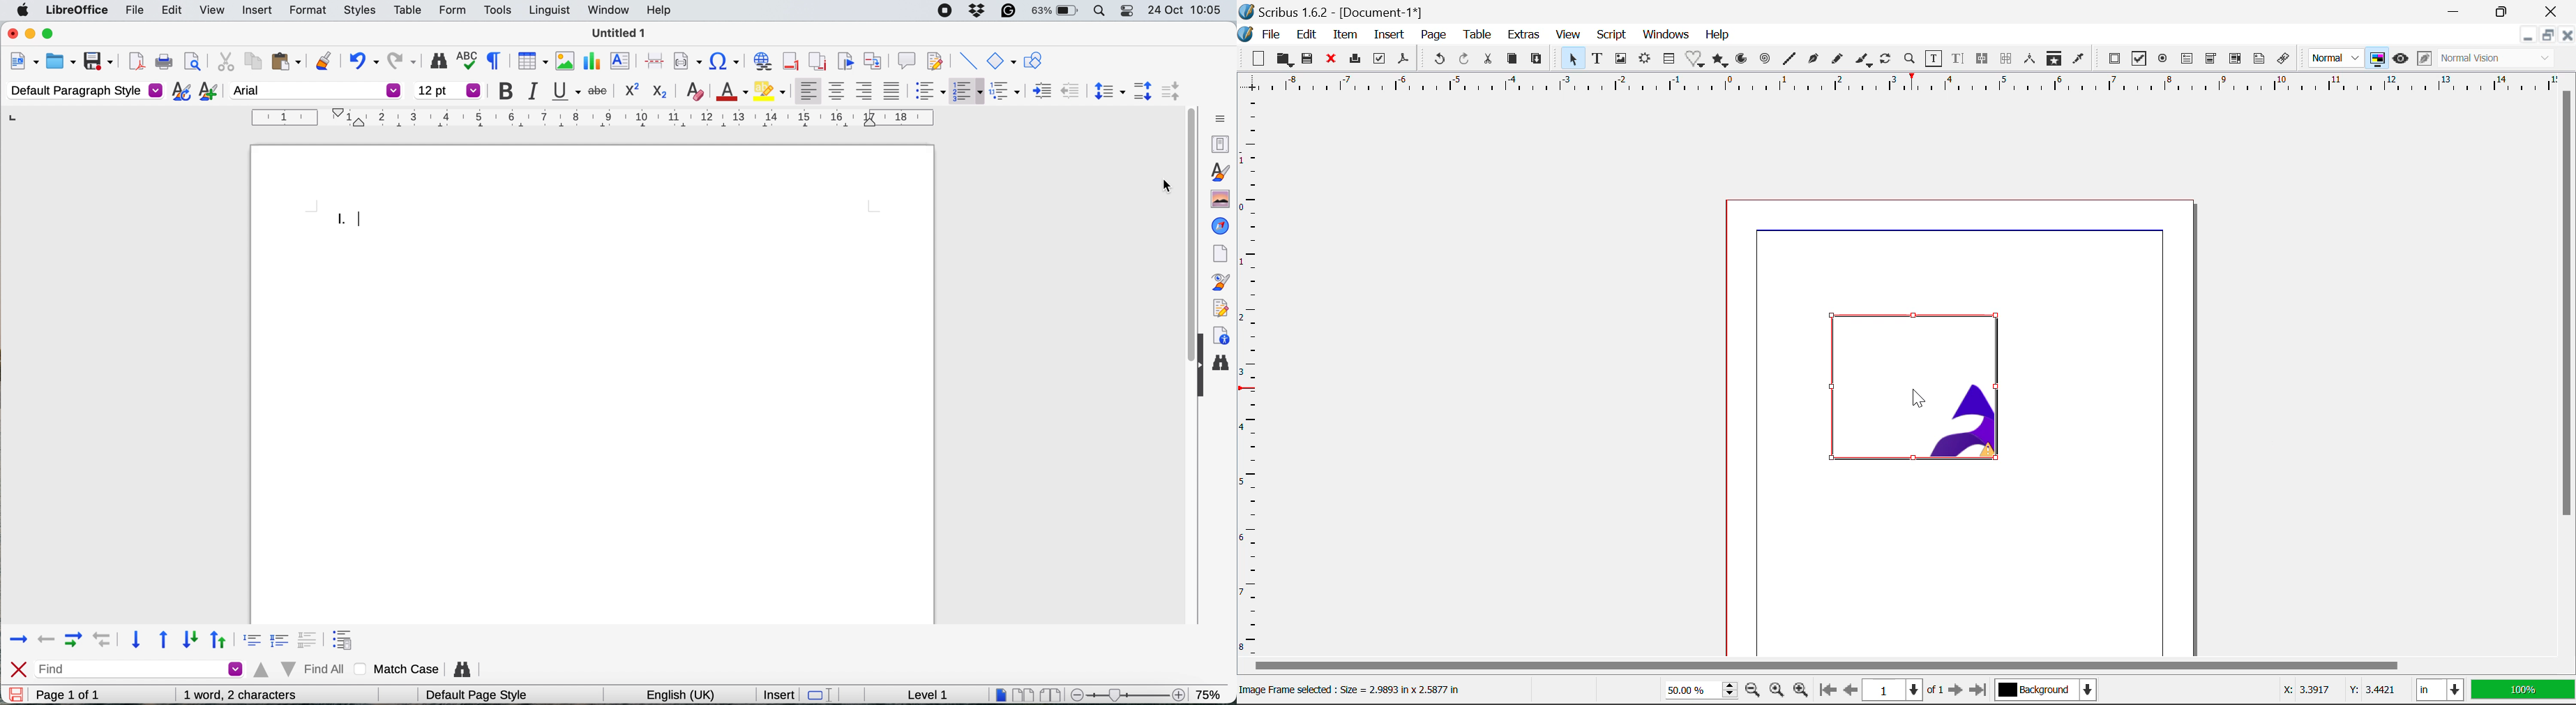 Image resolution: width=2576 pixels, height=728 pixels. I want to click on Pdf Checkbox, so click(2137, 60).